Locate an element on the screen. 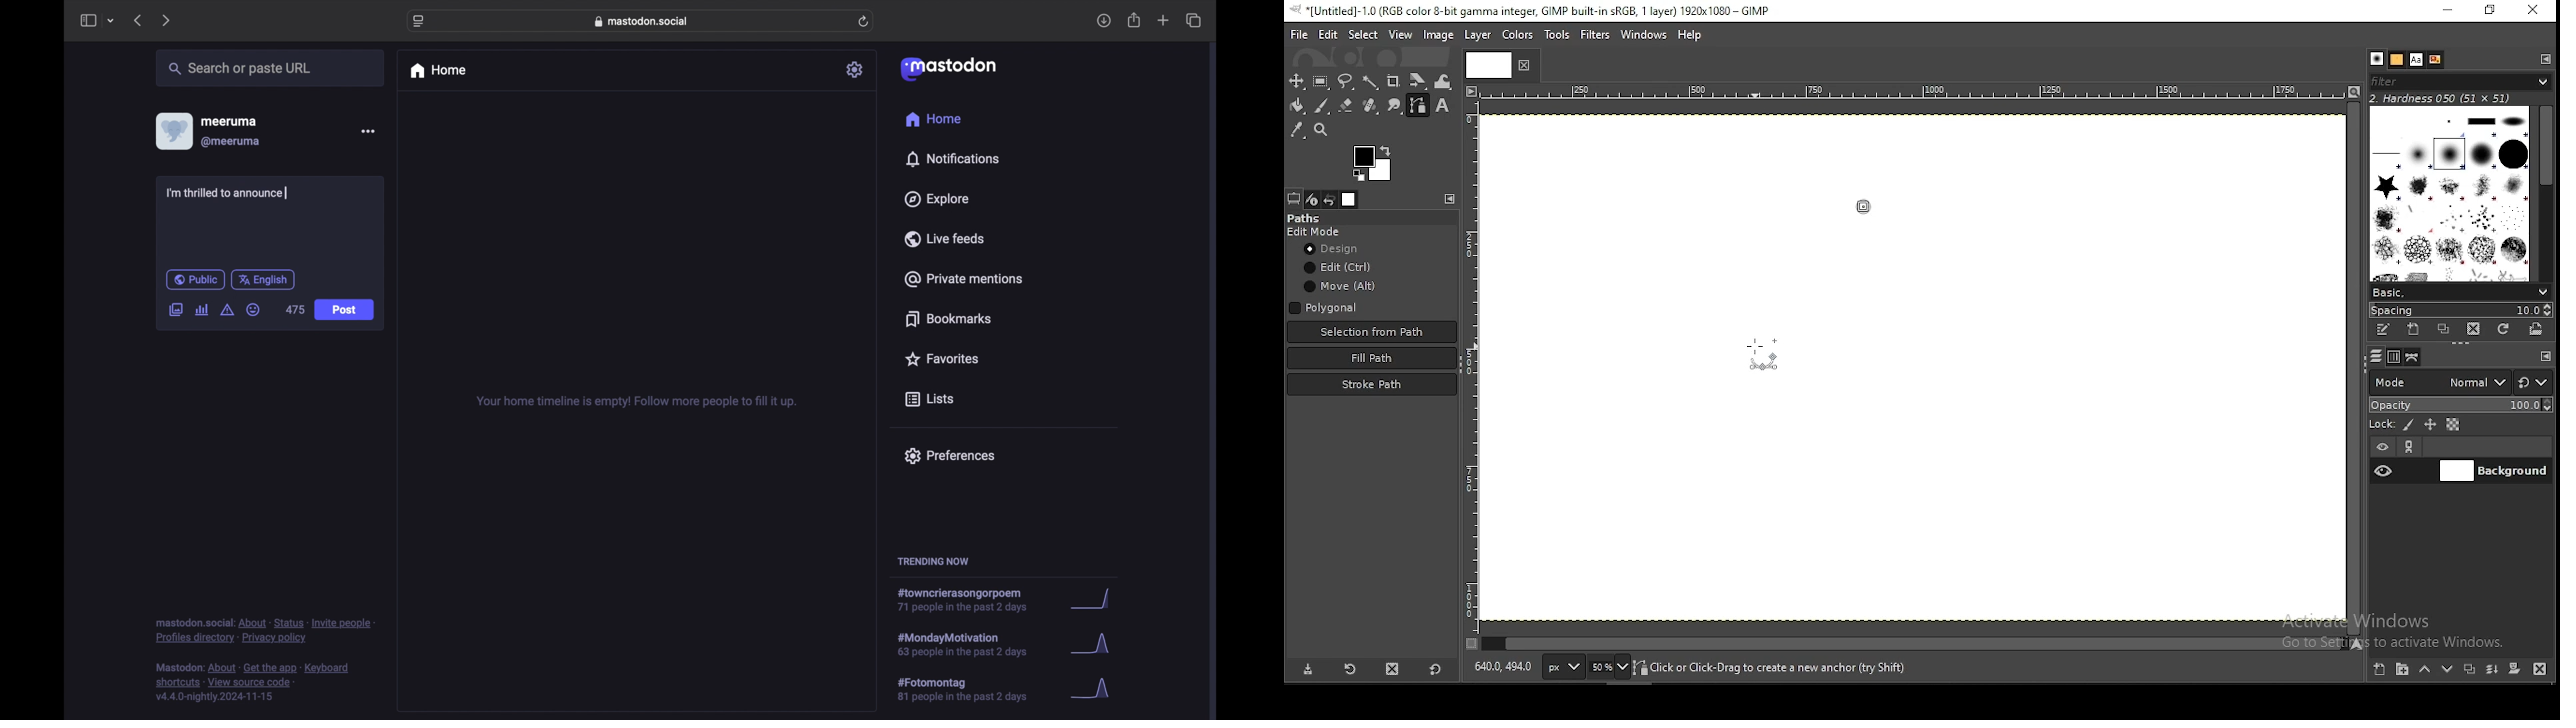  scroll bar is located at coordinates (1912, 645).